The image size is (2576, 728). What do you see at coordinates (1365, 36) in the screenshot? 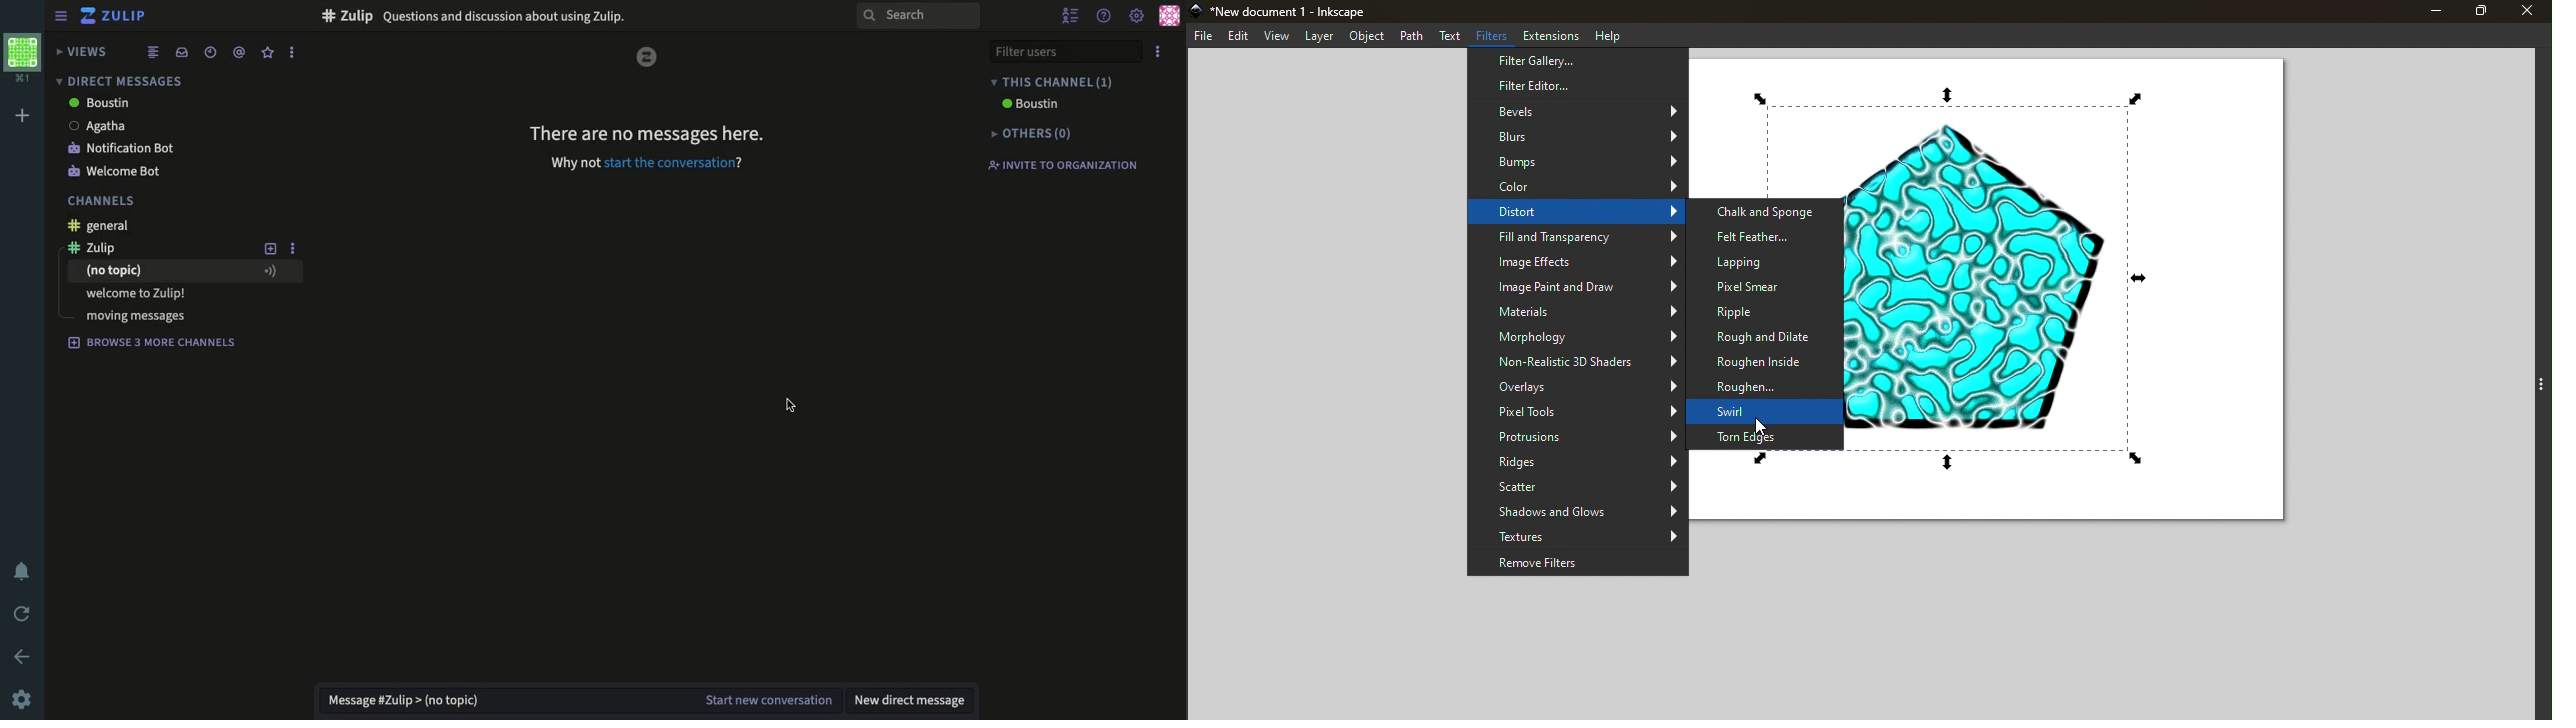
I see `Object` at bounding box center [1365, 36].